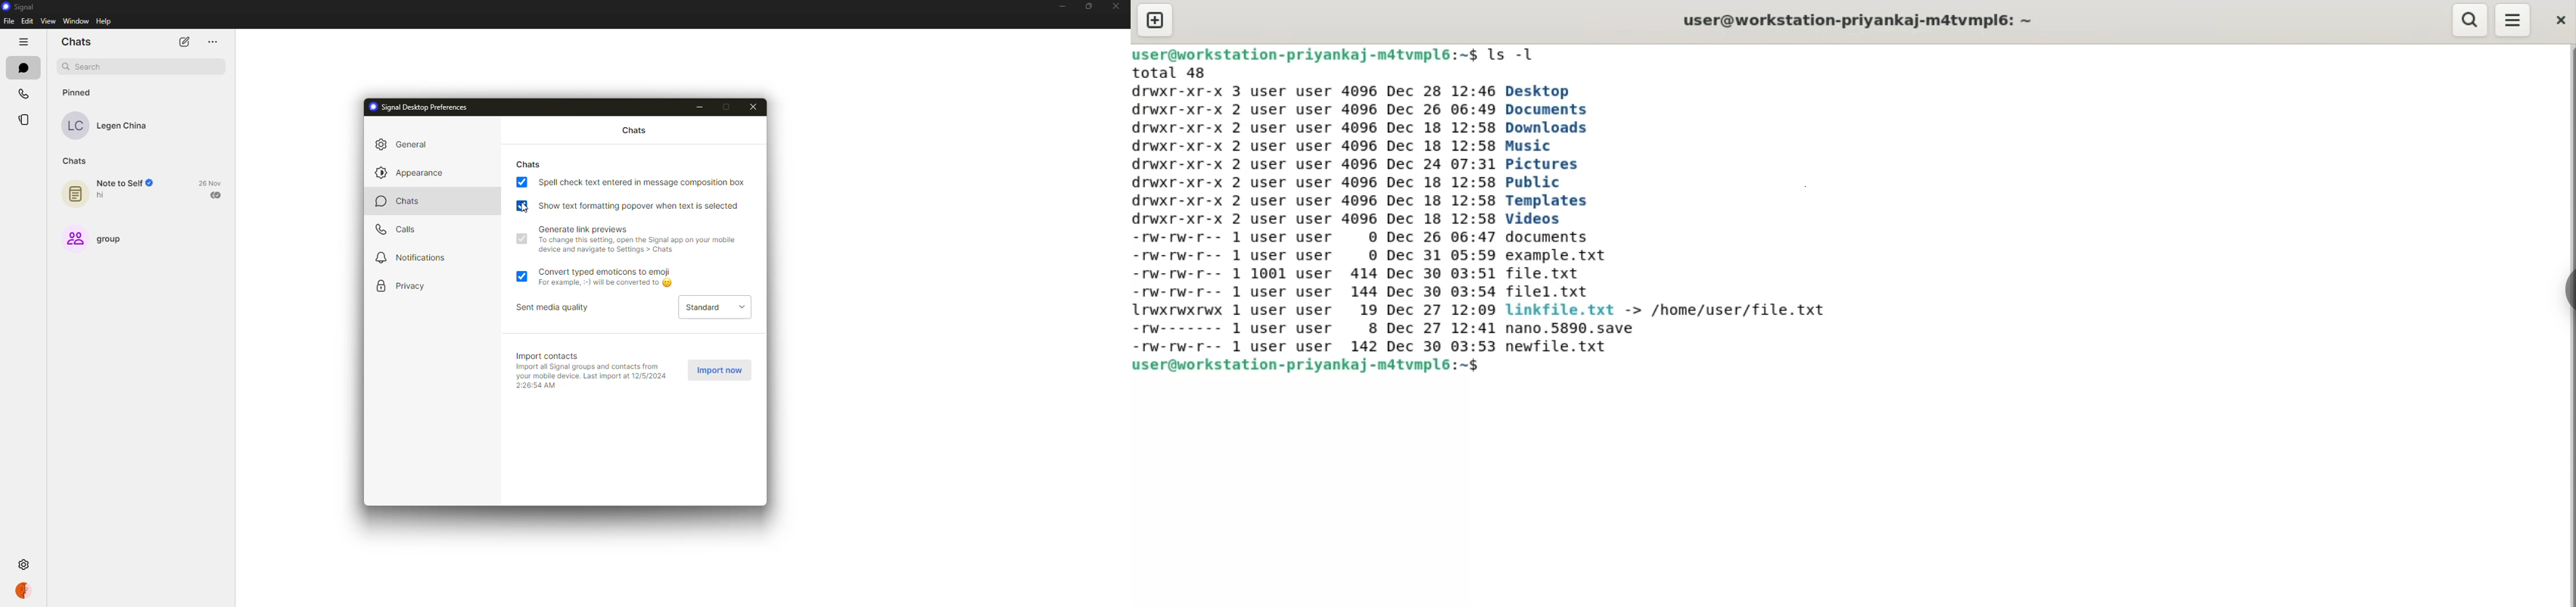  What do you see at coordinates (414, 258) in the screenshot?
I see `notifications` at bounding box center [414, 258].